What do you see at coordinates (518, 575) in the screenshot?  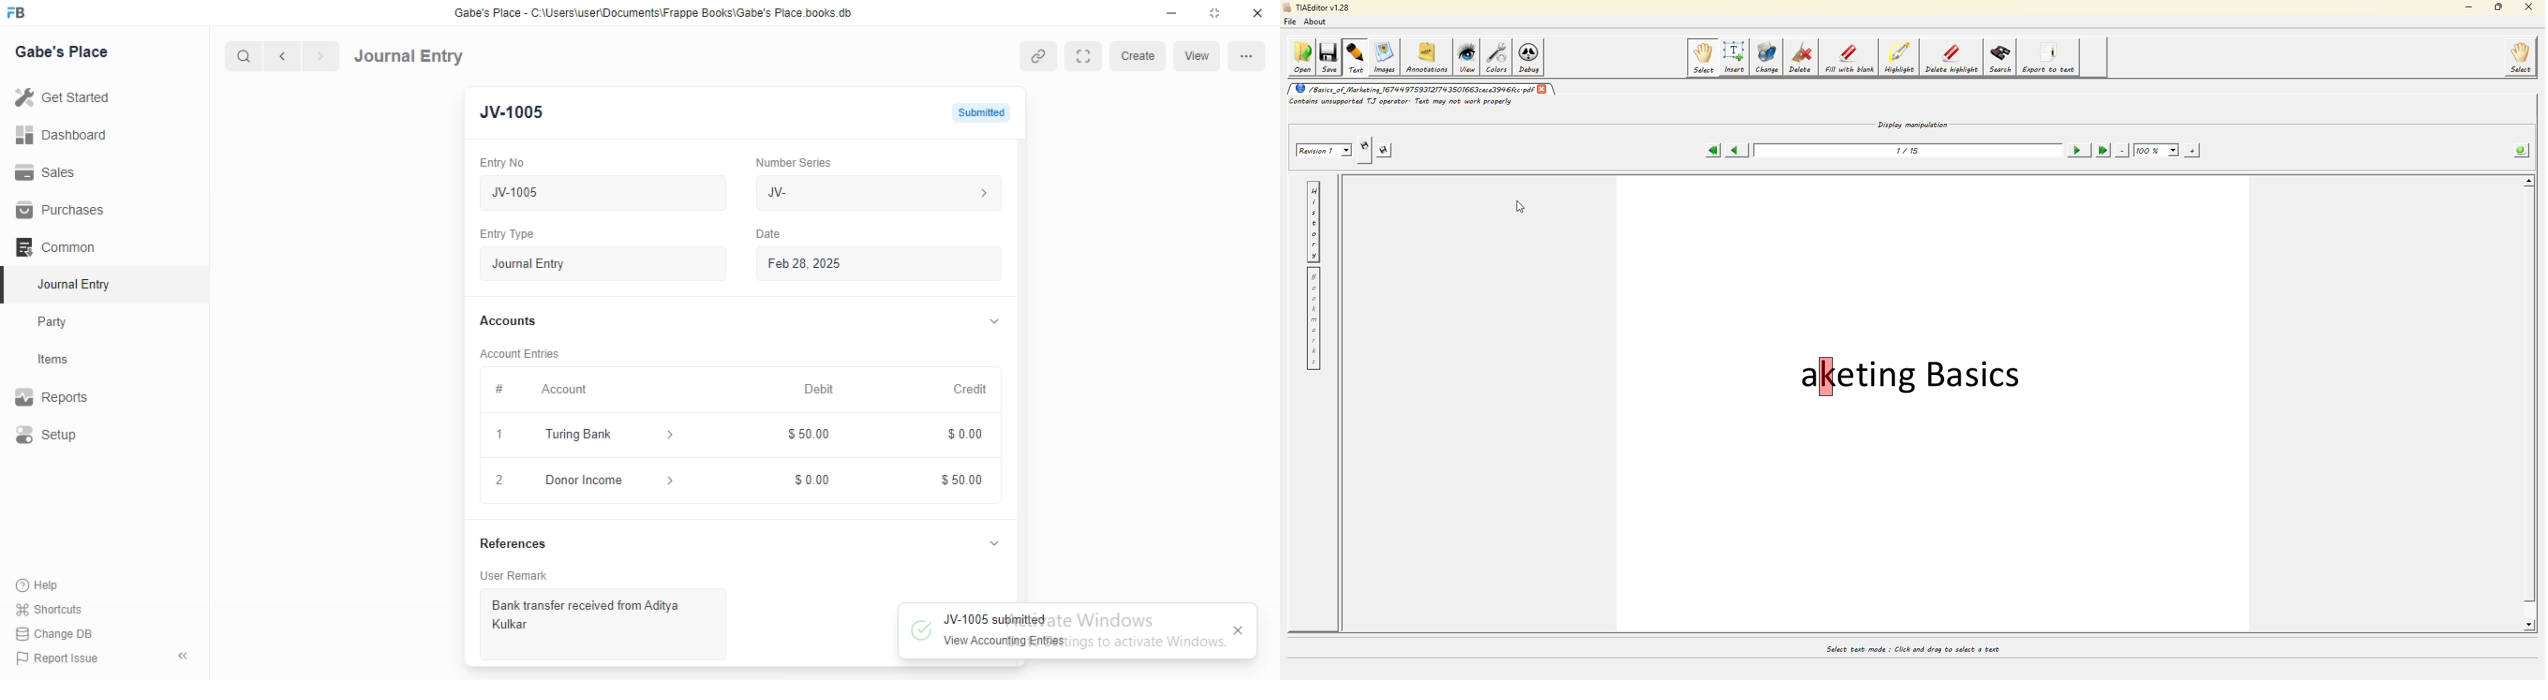 I see `User Remark` at bounding box center [518, 575].